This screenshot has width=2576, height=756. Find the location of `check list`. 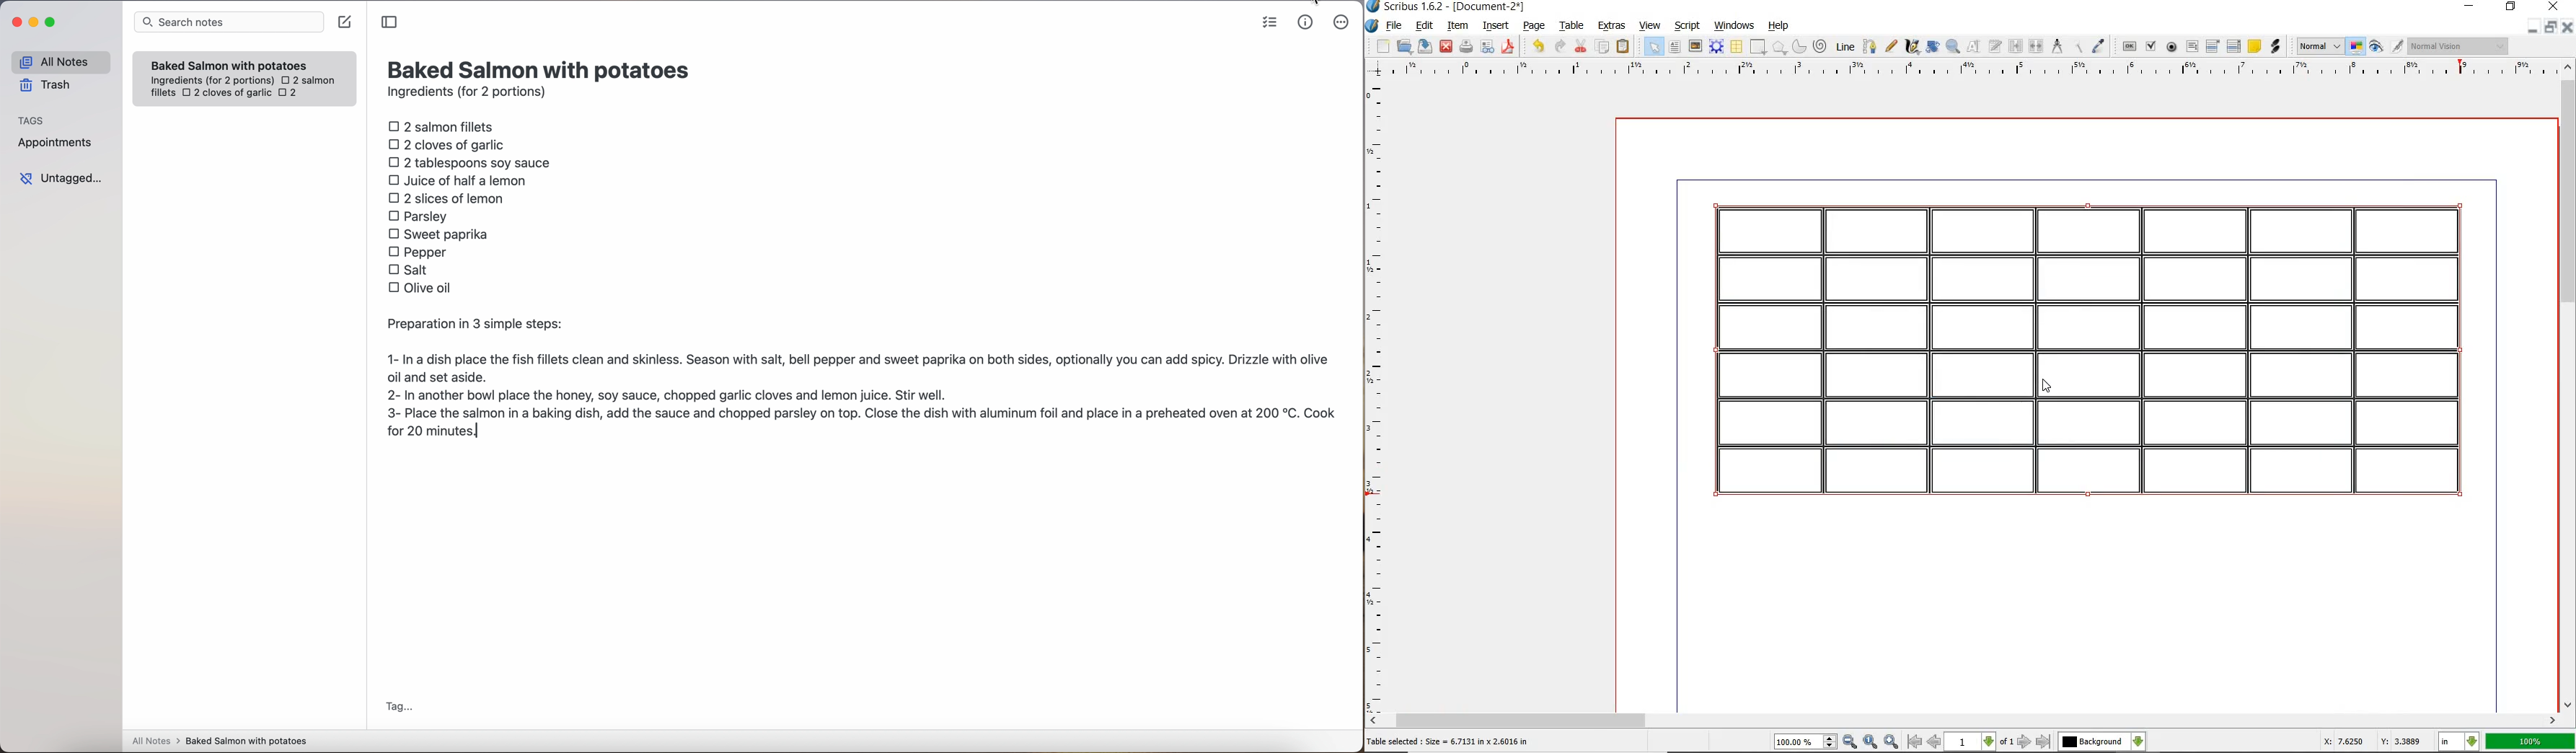

check list is located at coordinates (1270, 23).